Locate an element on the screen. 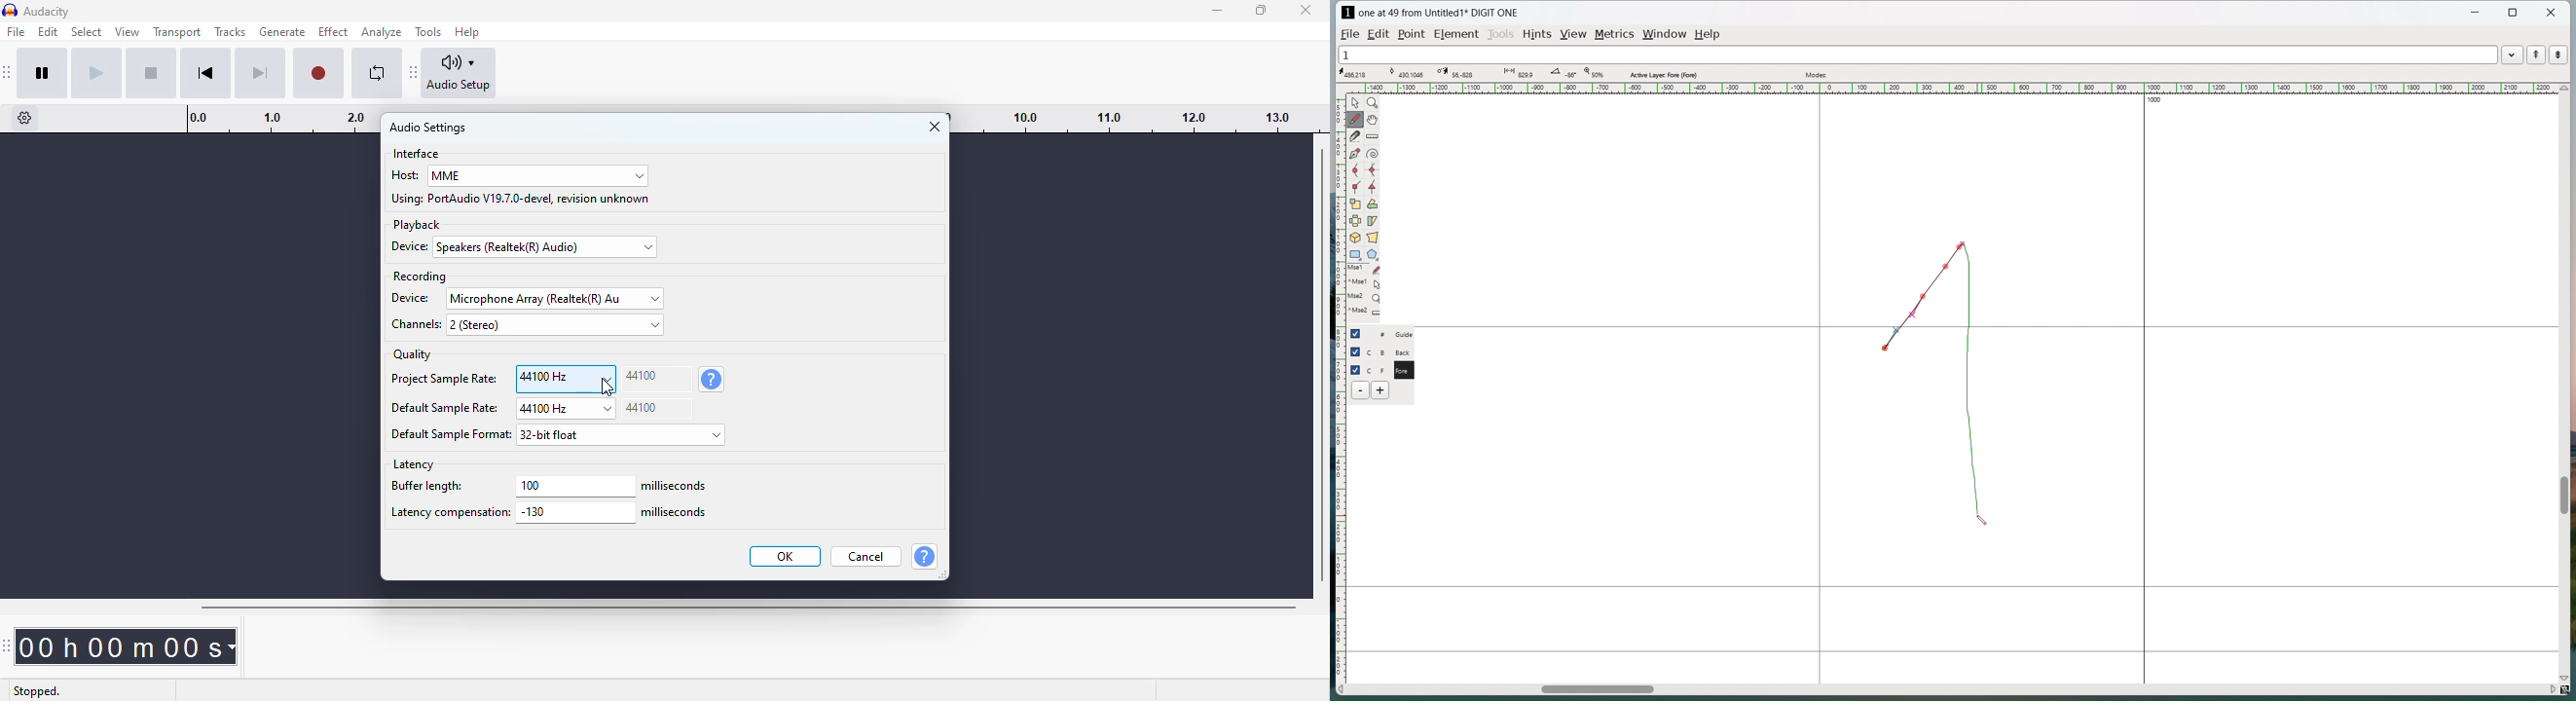  perspective transformation is located at coordinates (1372, 237).